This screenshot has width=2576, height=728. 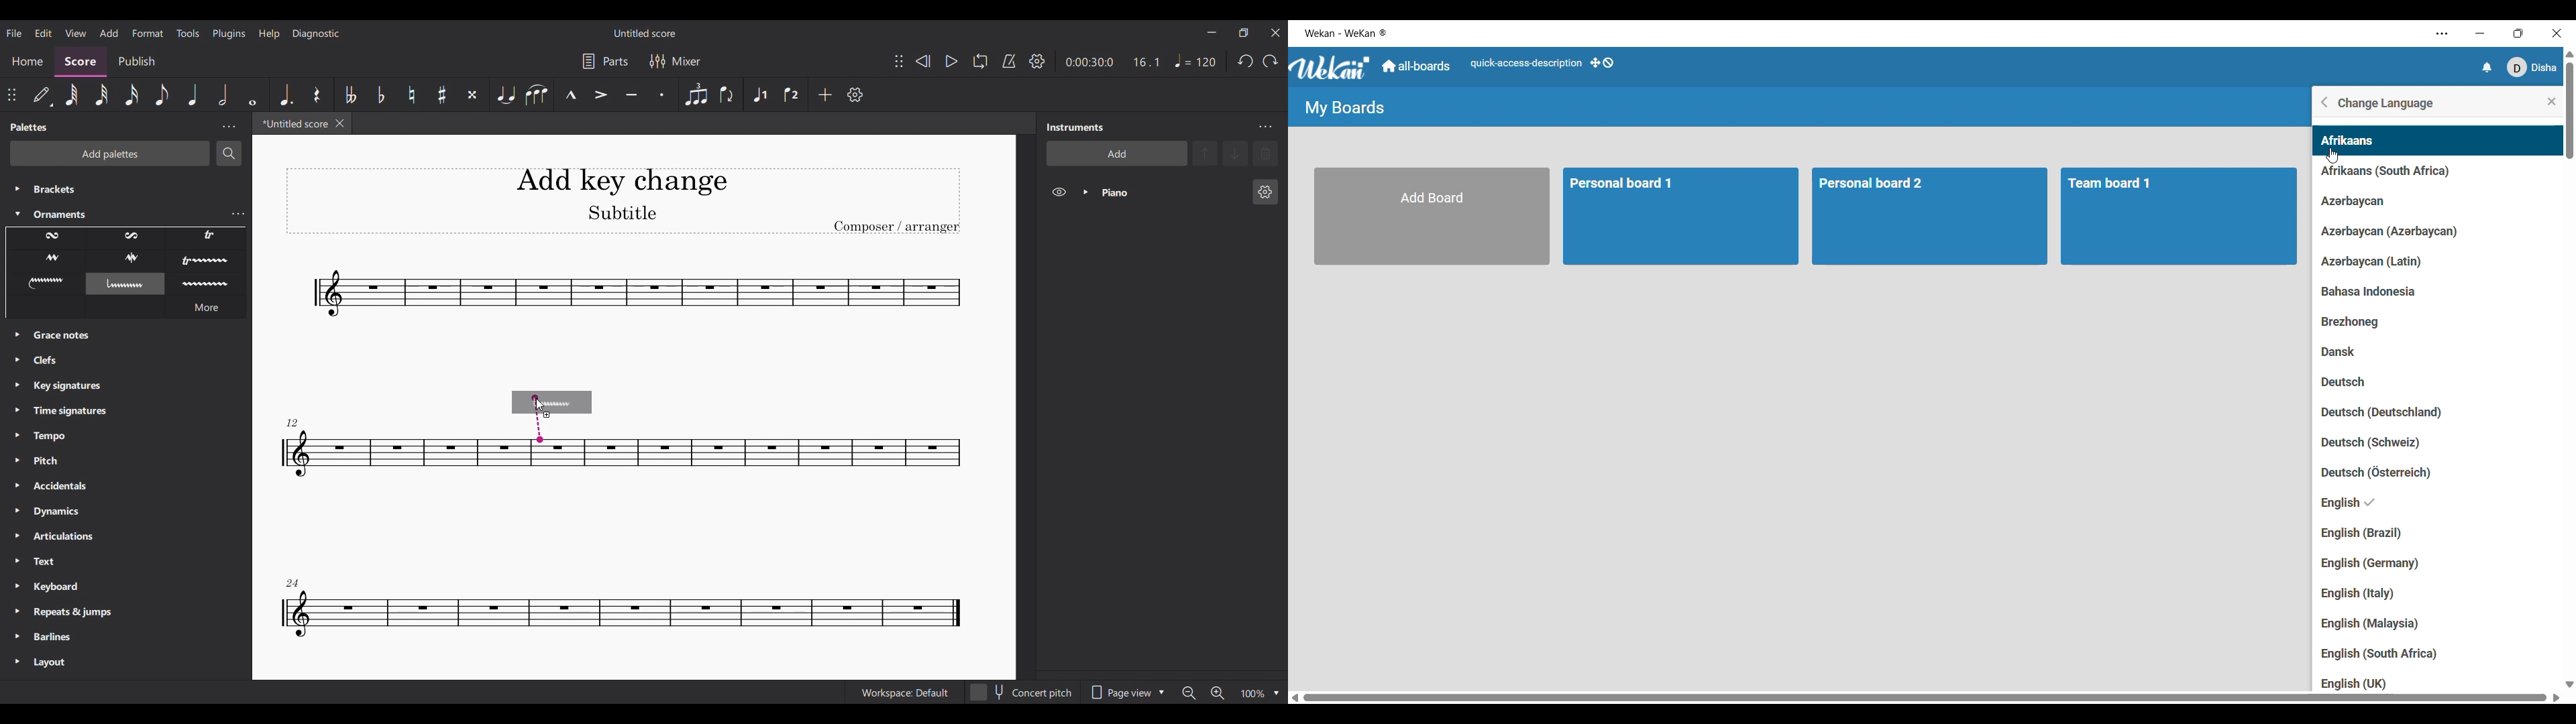 I want to click on English (Italy), so click(x=2358, y=595).